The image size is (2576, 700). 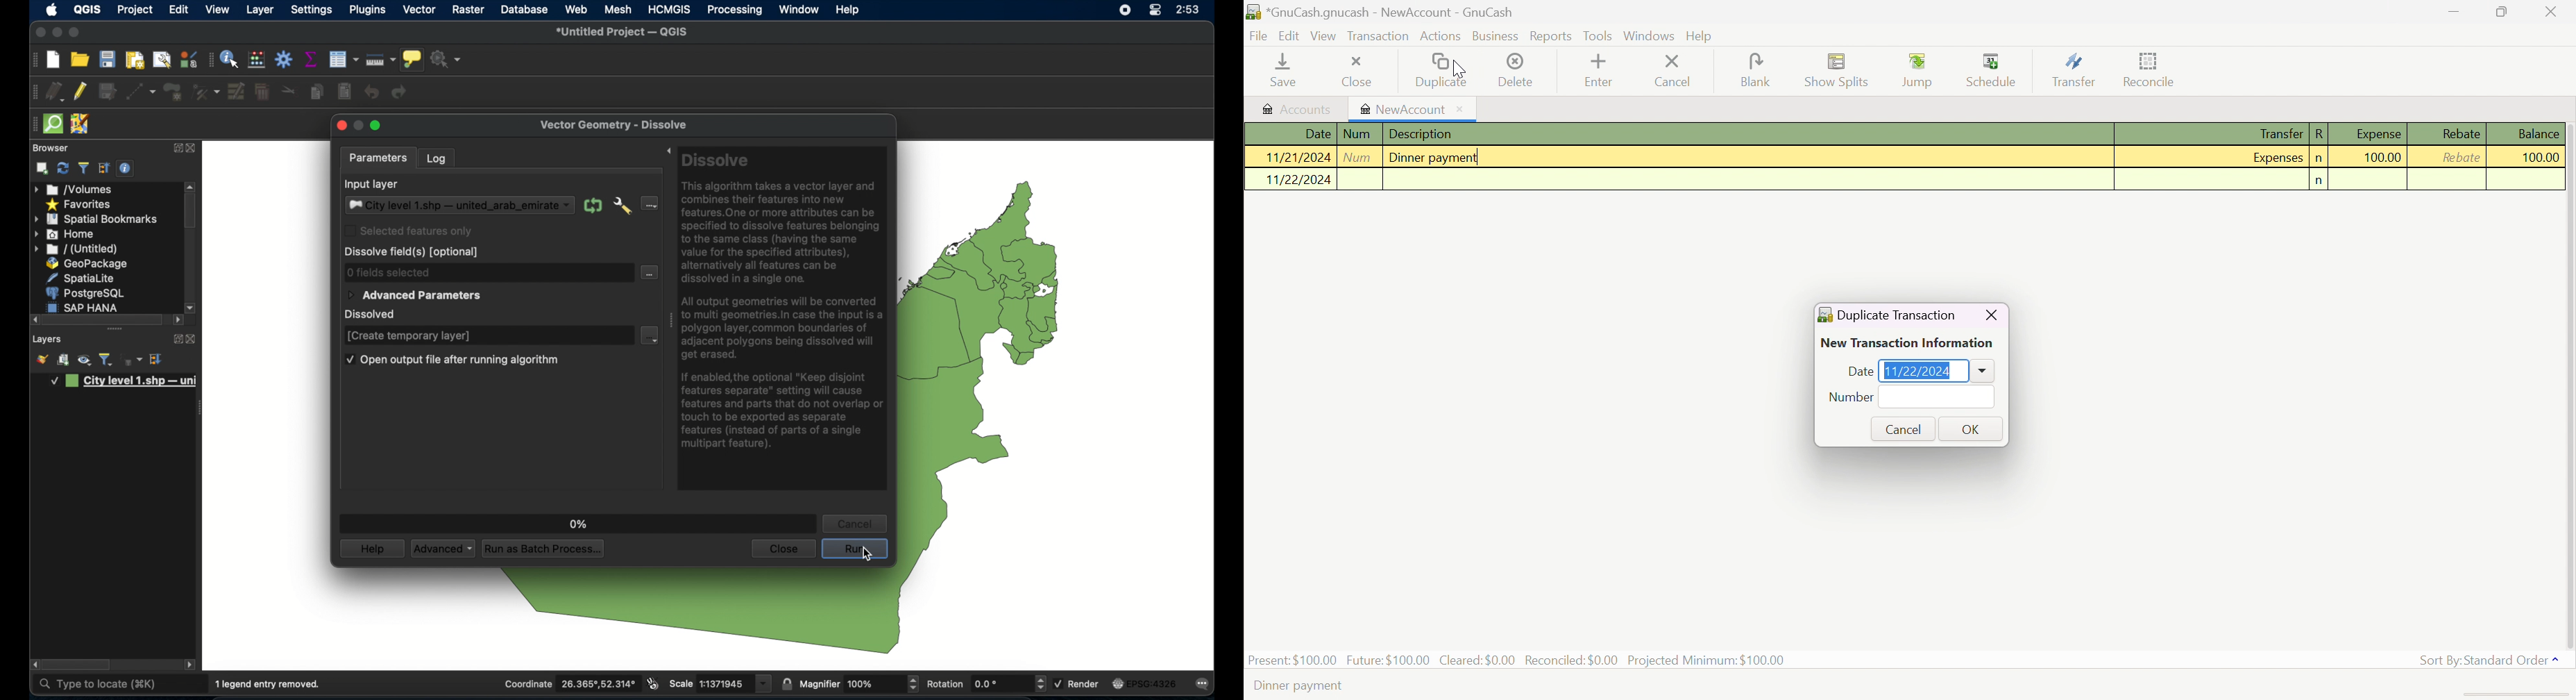 I want to click on close, so click(x=782, y=550).